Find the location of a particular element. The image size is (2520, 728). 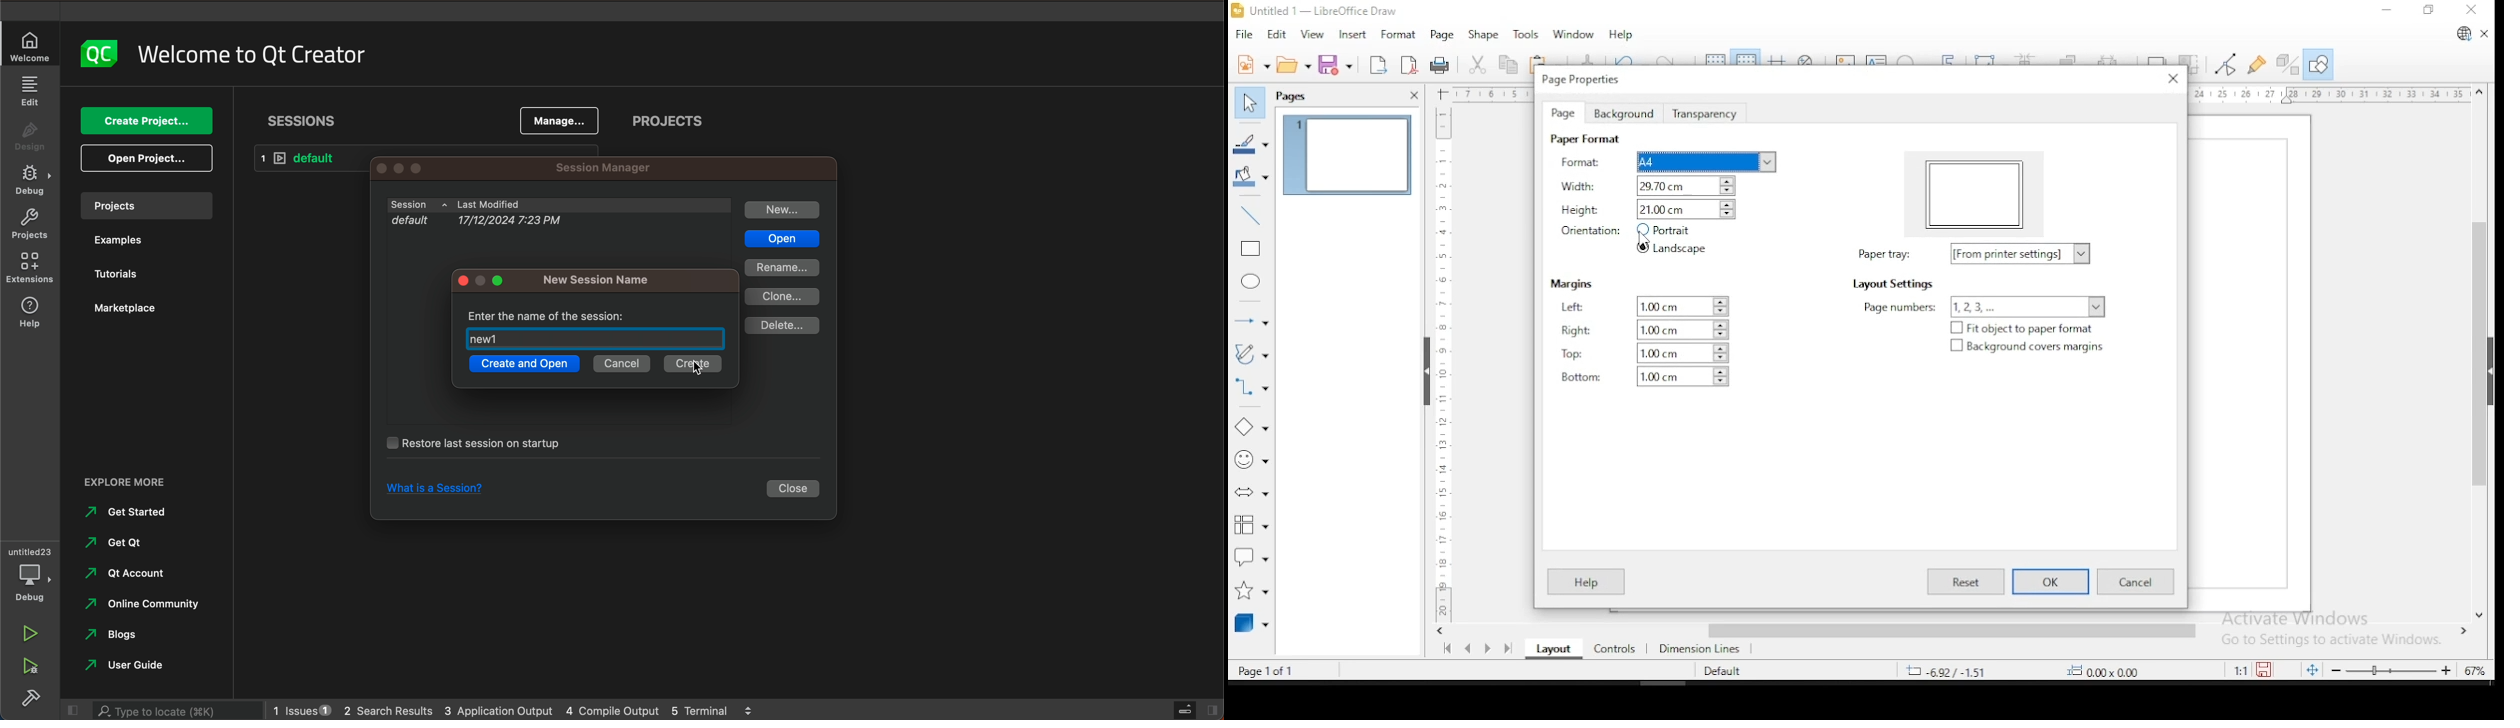

get started is located at coordinates (131, 512).